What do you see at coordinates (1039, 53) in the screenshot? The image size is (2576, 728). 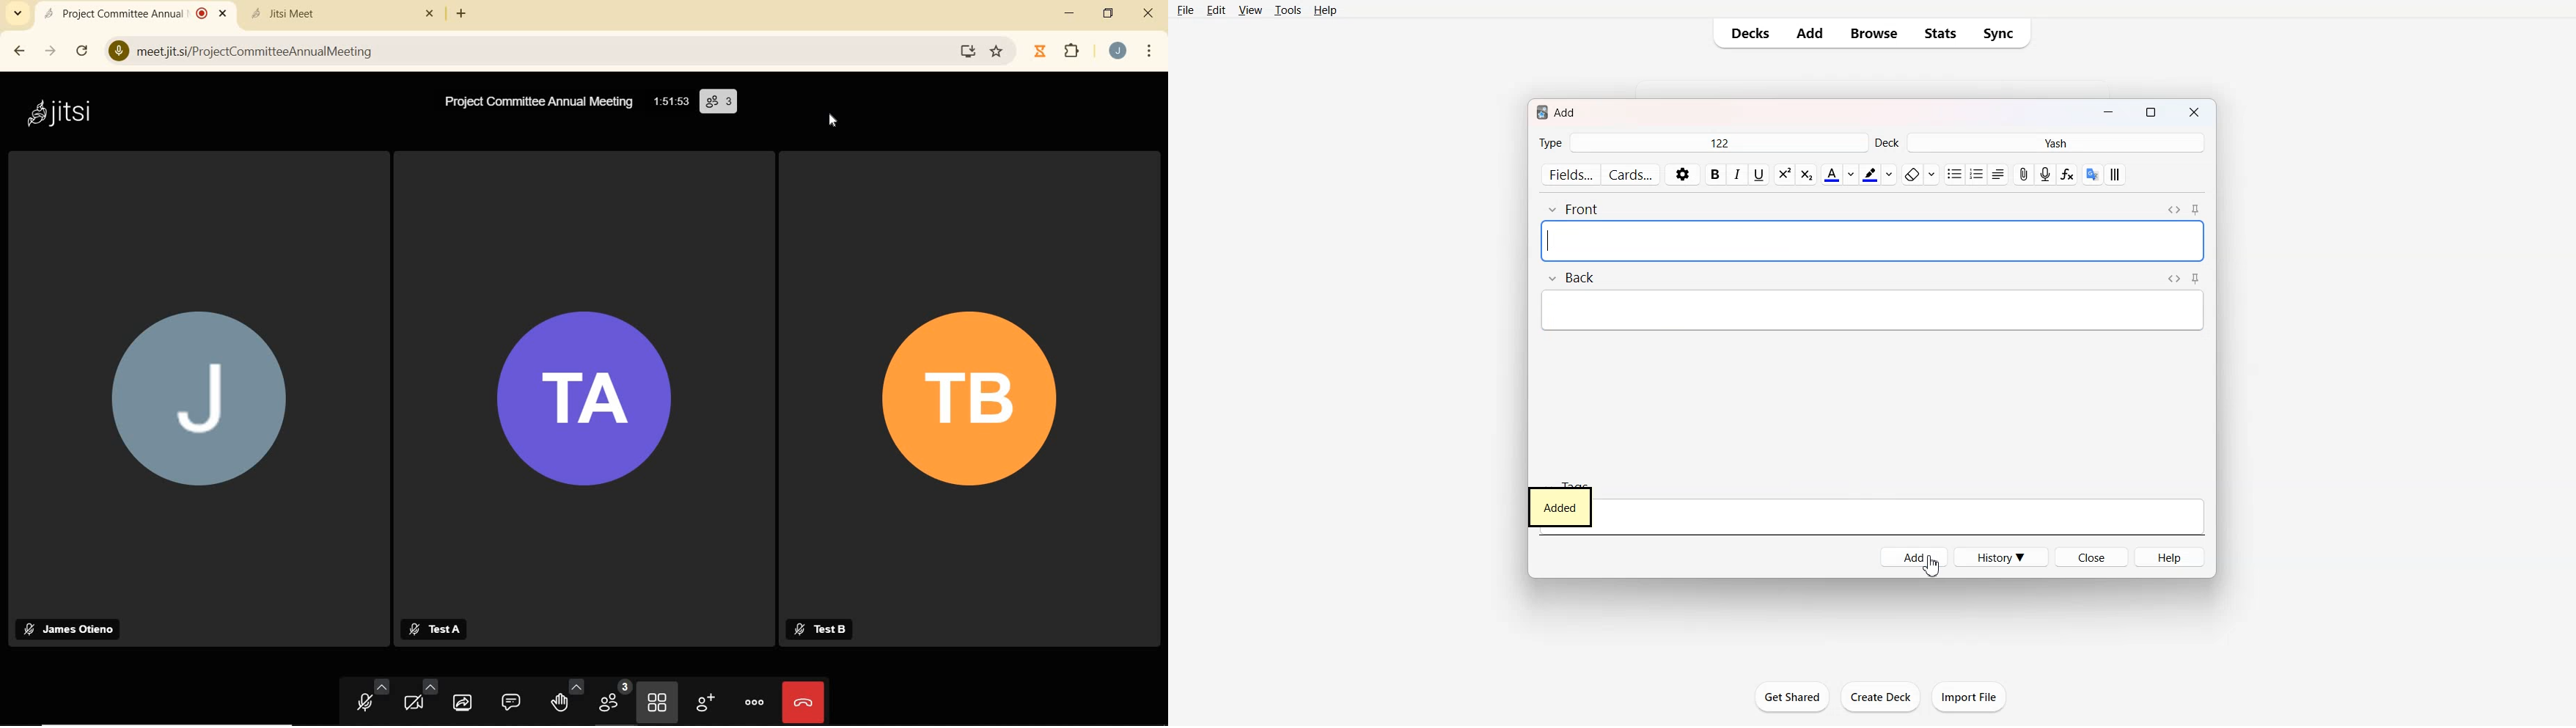 I see `Timer` at bounding box center [1039, 53].